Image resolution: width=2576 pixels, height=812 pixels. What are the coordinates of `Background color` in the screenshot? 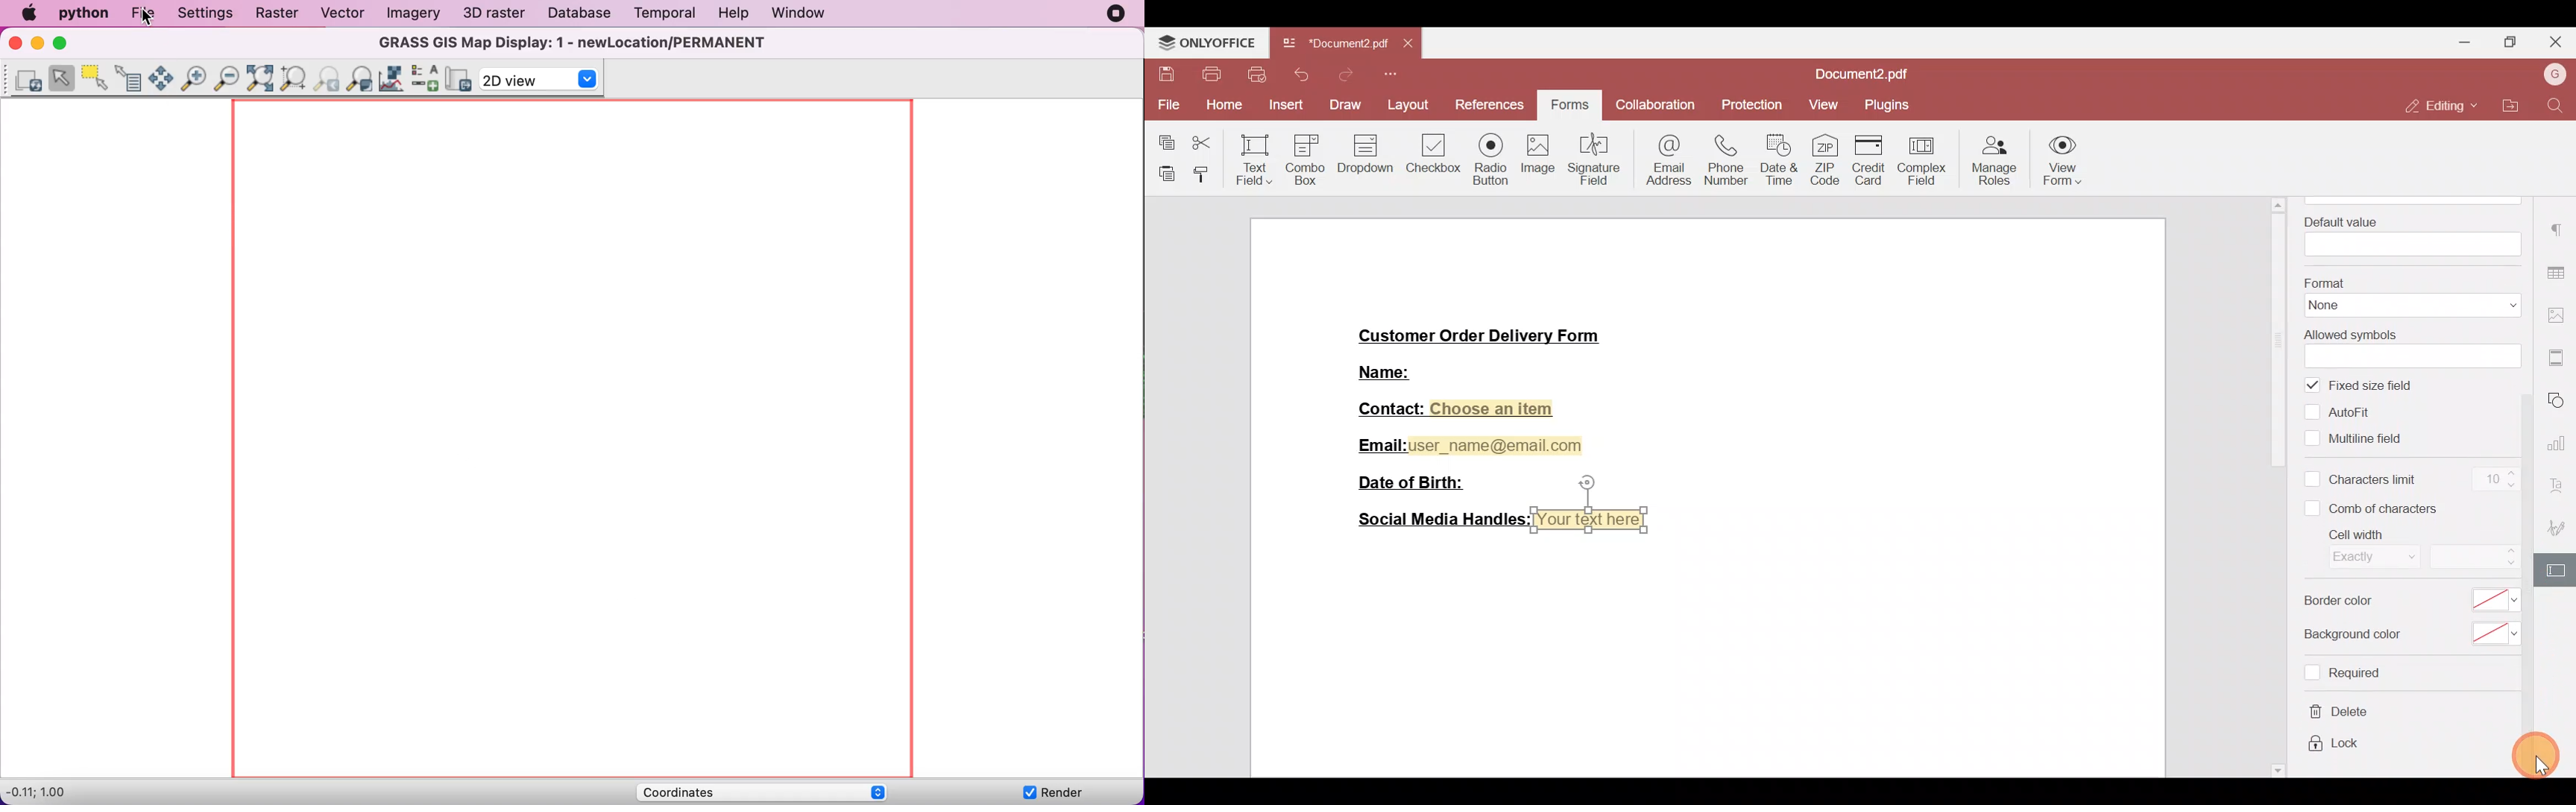 It's located at (2406, 635).